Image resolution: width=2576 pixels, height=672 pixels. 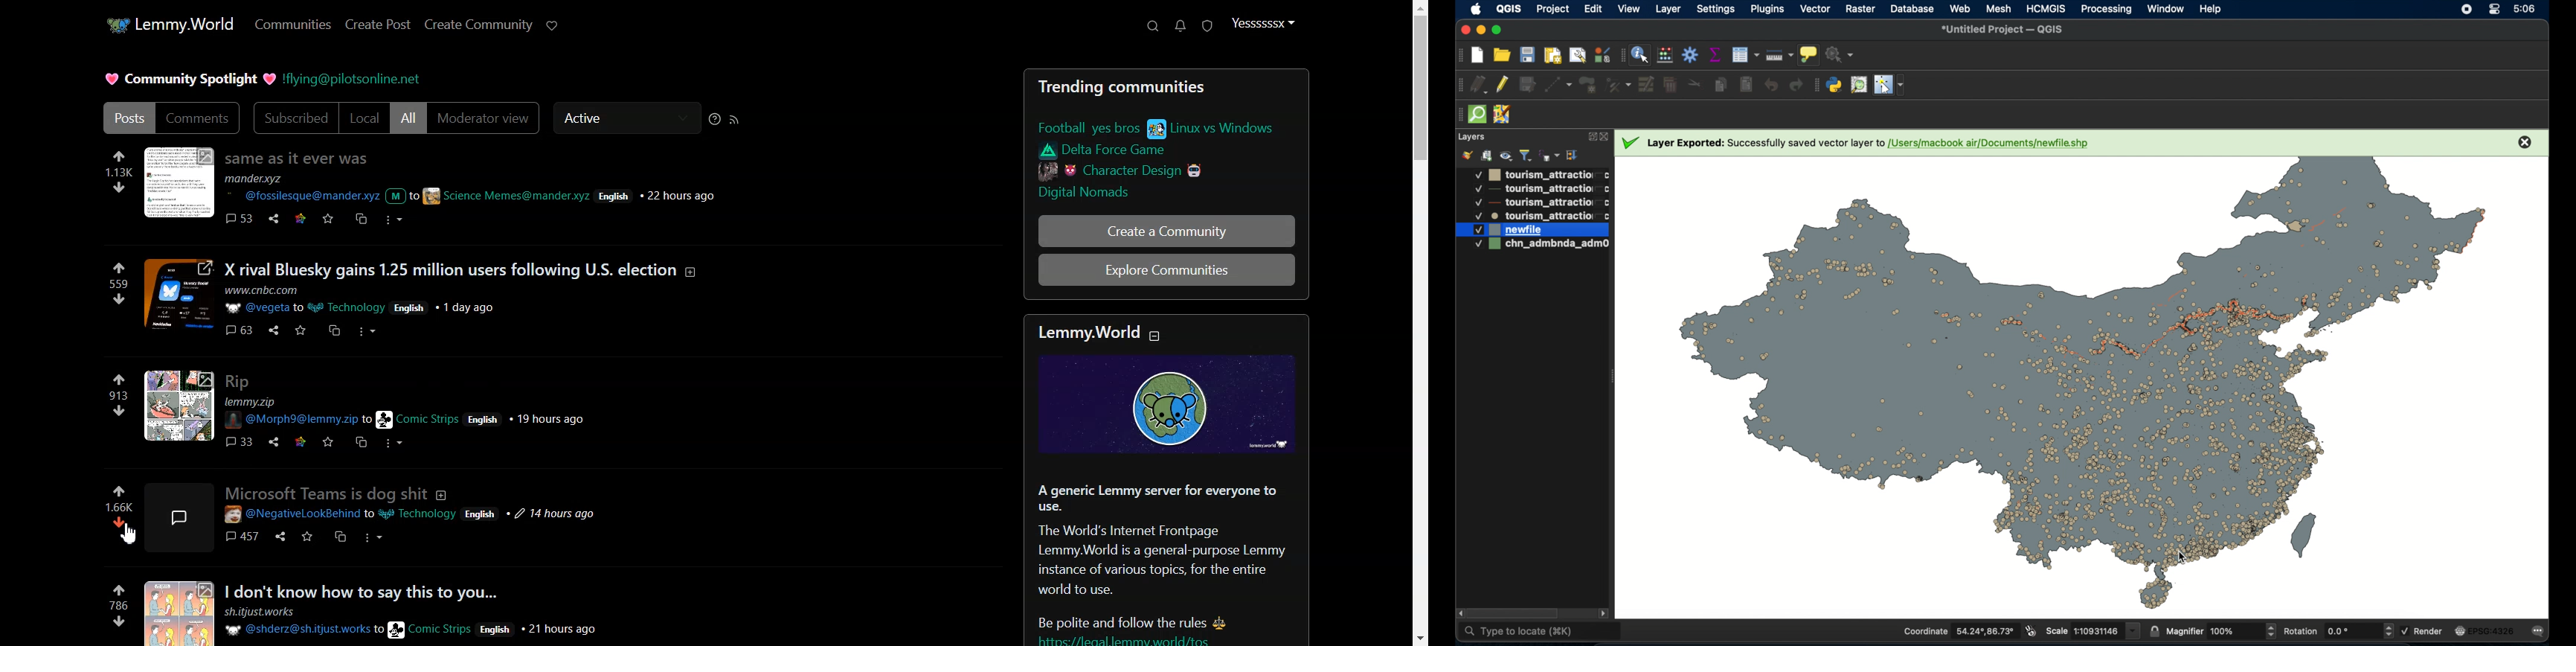 What do you see at coordinates (294, 118) in the screenshot?
I see `Subscribed` at bounding box center [294, 118].